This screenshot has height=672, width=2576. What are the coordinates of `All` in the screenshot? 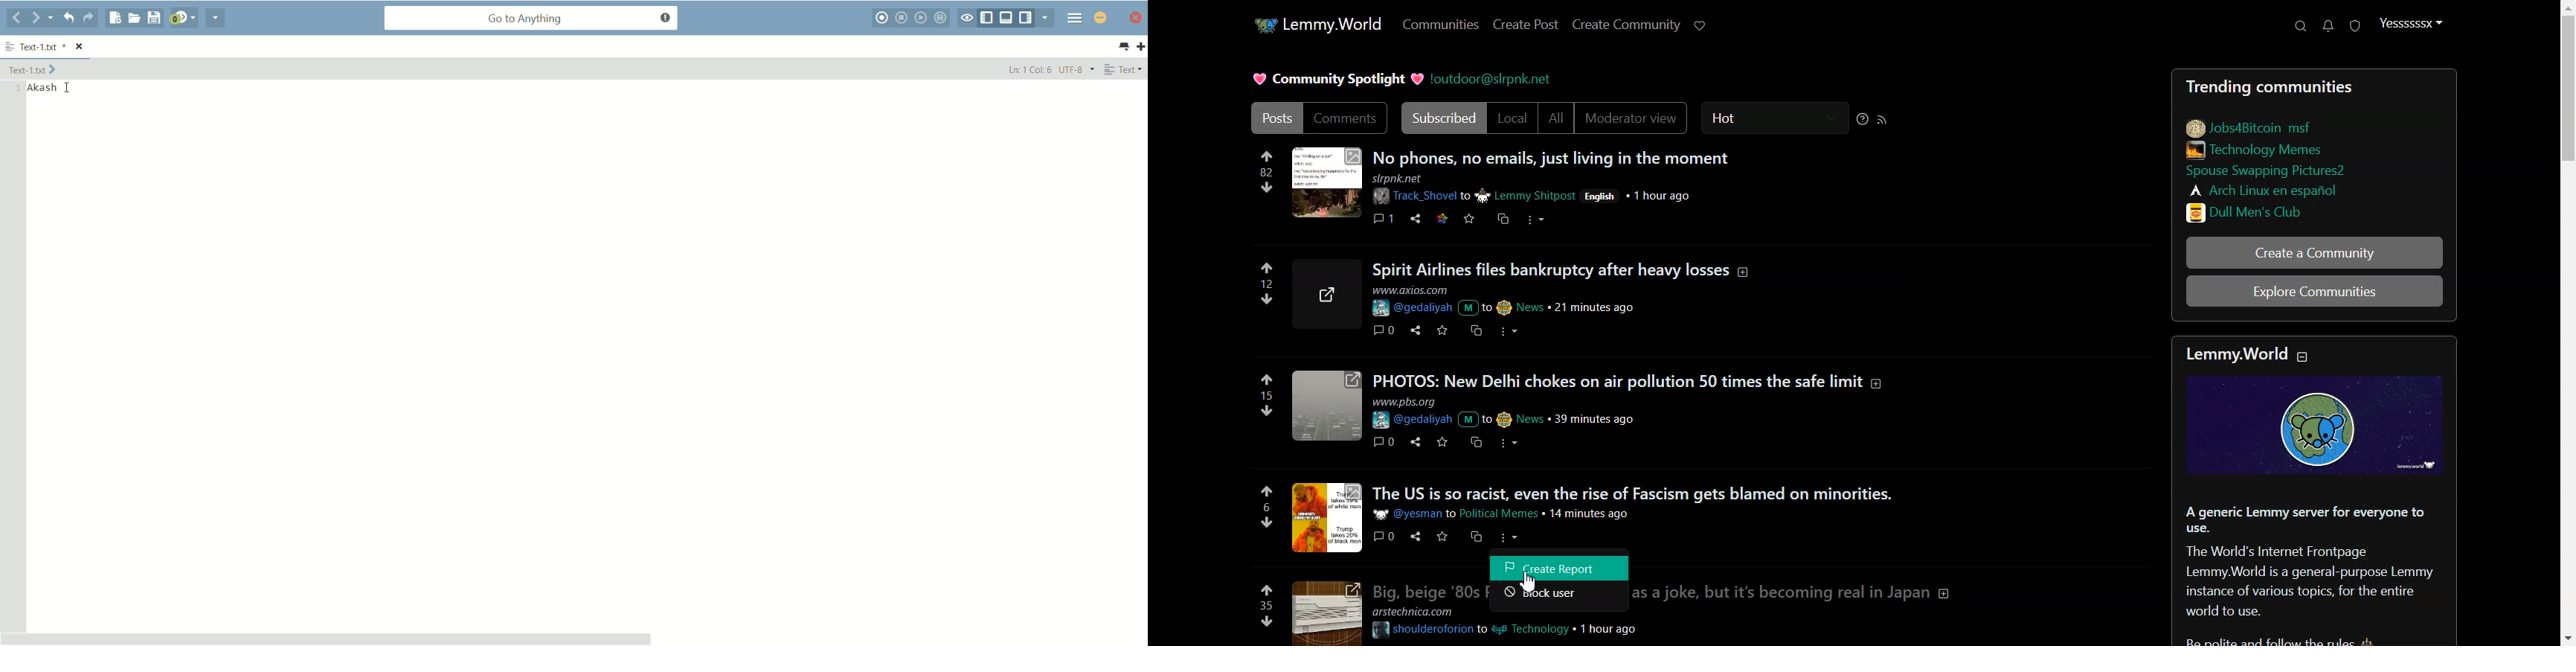 It's located at (1556, 118).